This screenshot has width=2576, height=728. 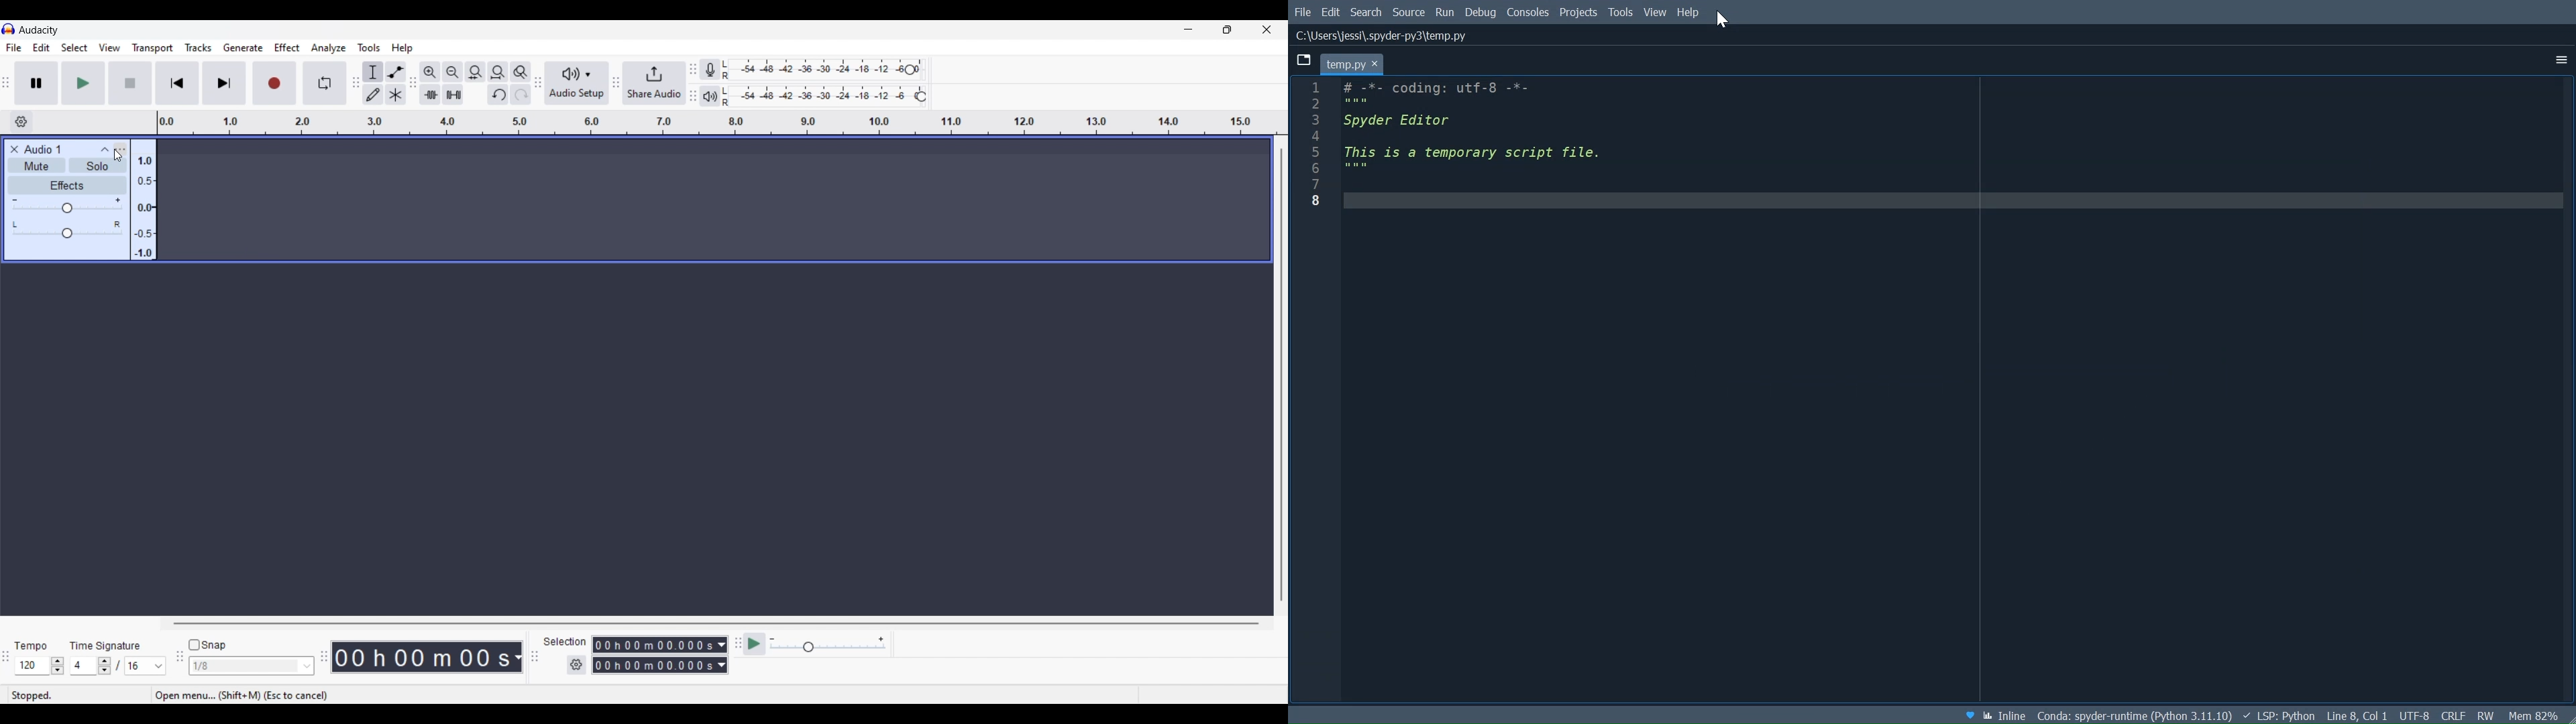 I want to click on Browse tabs, so click(x=1305, y=62).